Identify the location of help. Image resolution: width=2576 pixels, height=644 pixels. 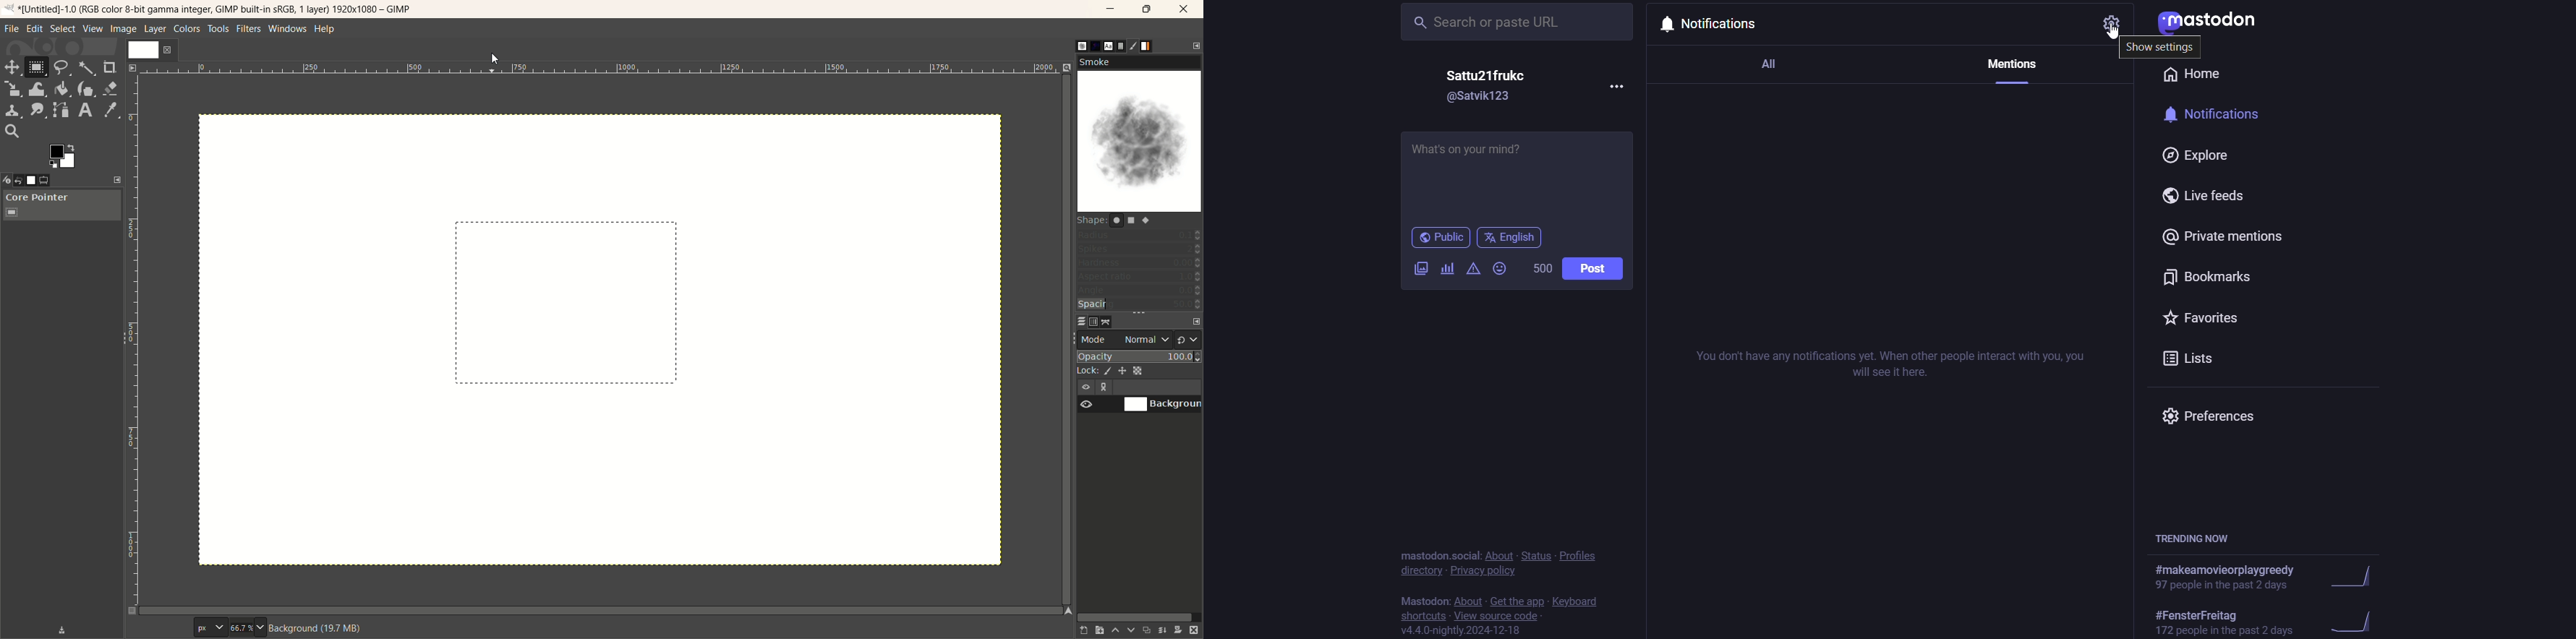
(323, 29).